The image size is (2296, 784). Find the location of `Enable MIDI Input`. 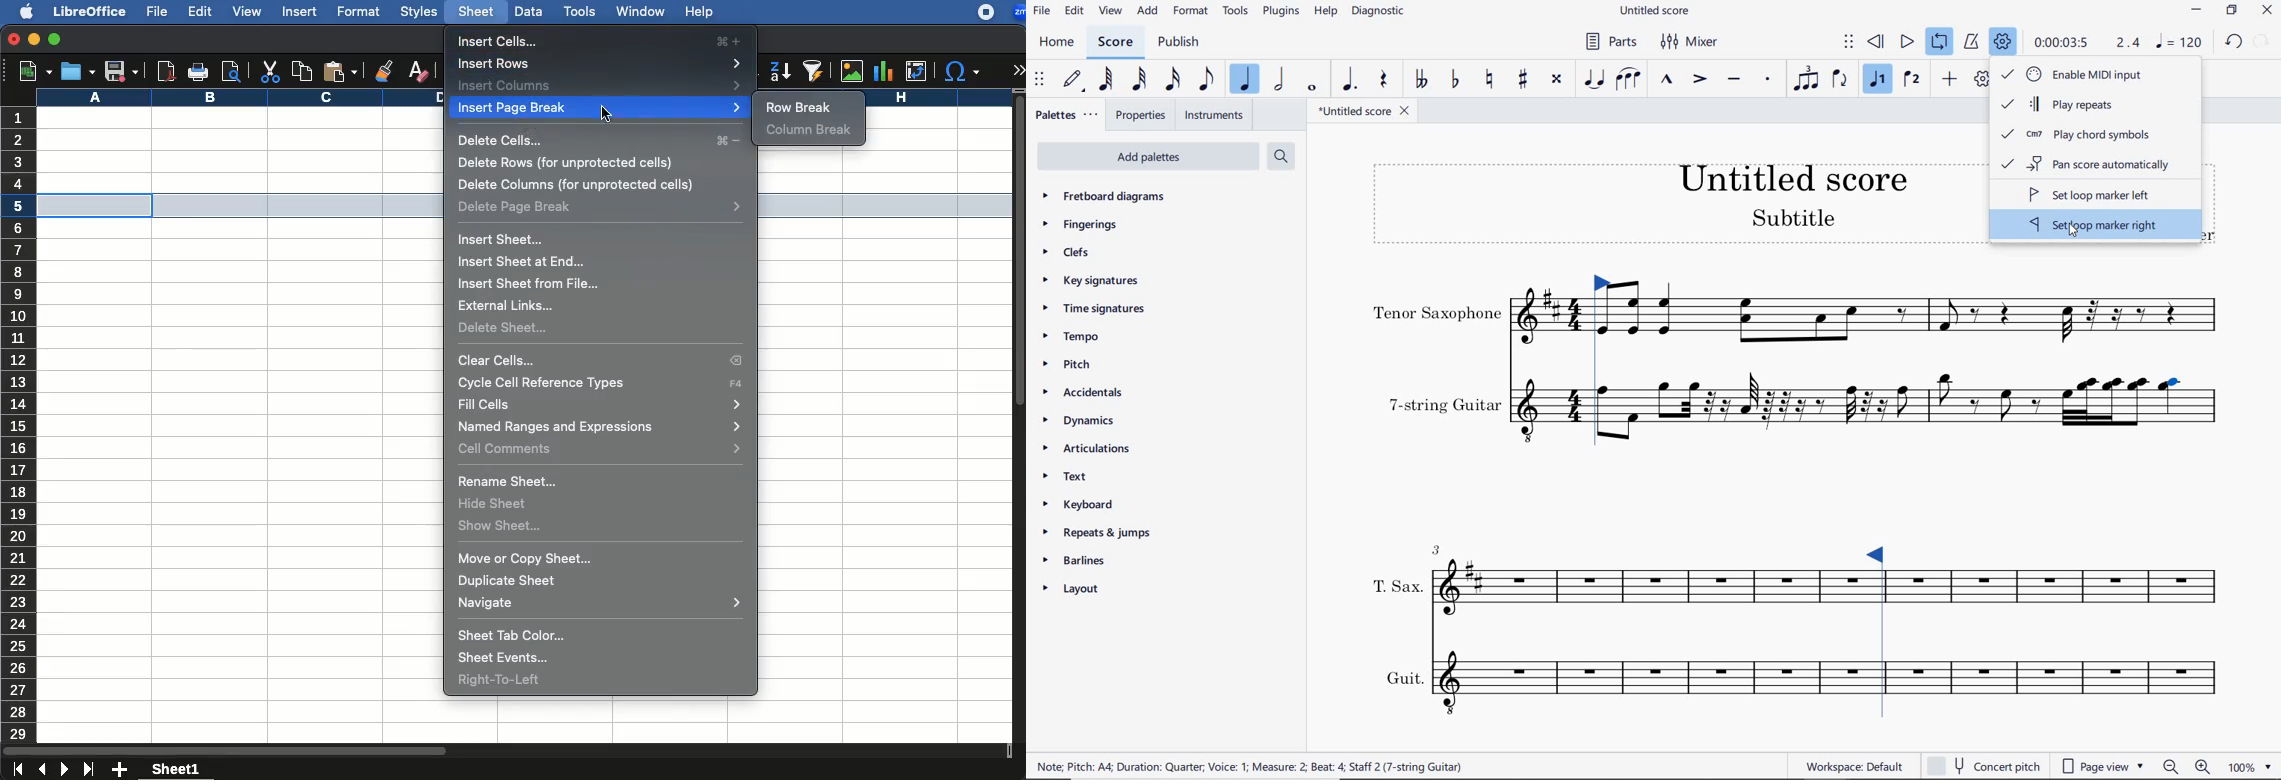

Enable MIDI Input is located at coordinates (2087, 73).